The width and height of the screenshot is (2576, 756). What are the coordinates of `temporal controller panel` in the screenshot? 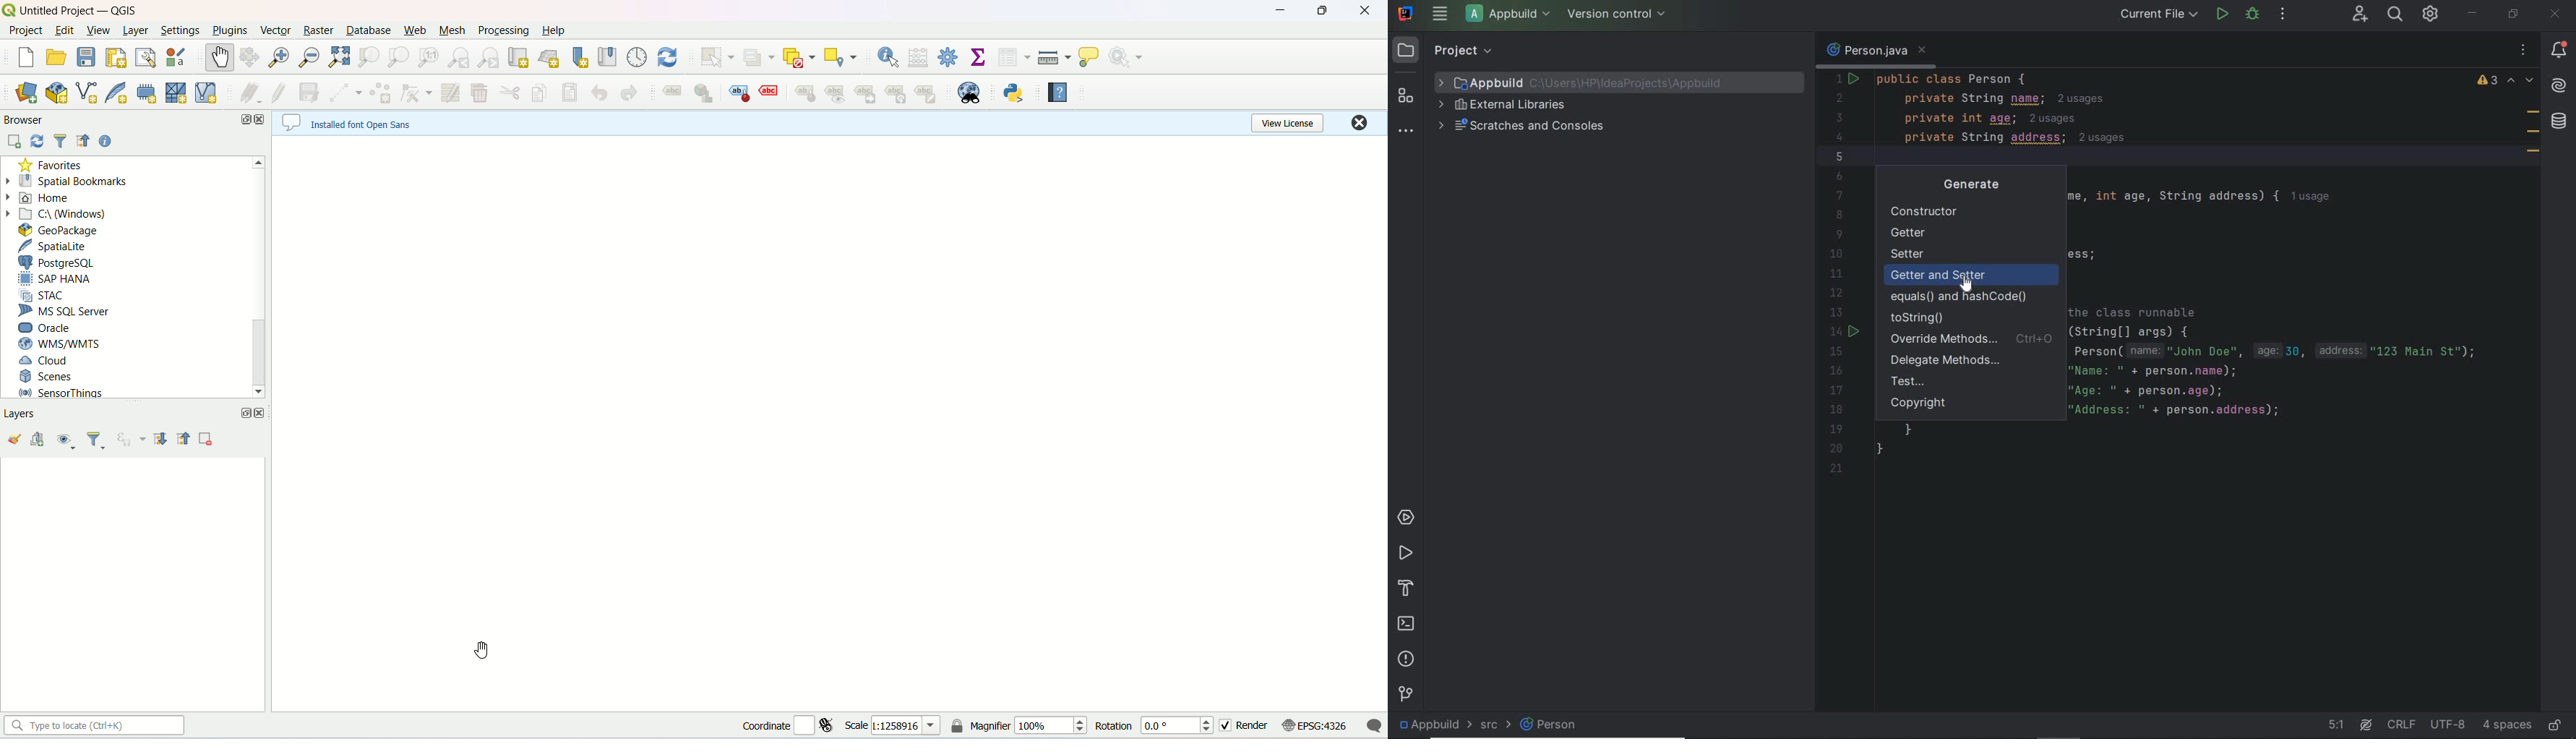 It's located at (640, 58).